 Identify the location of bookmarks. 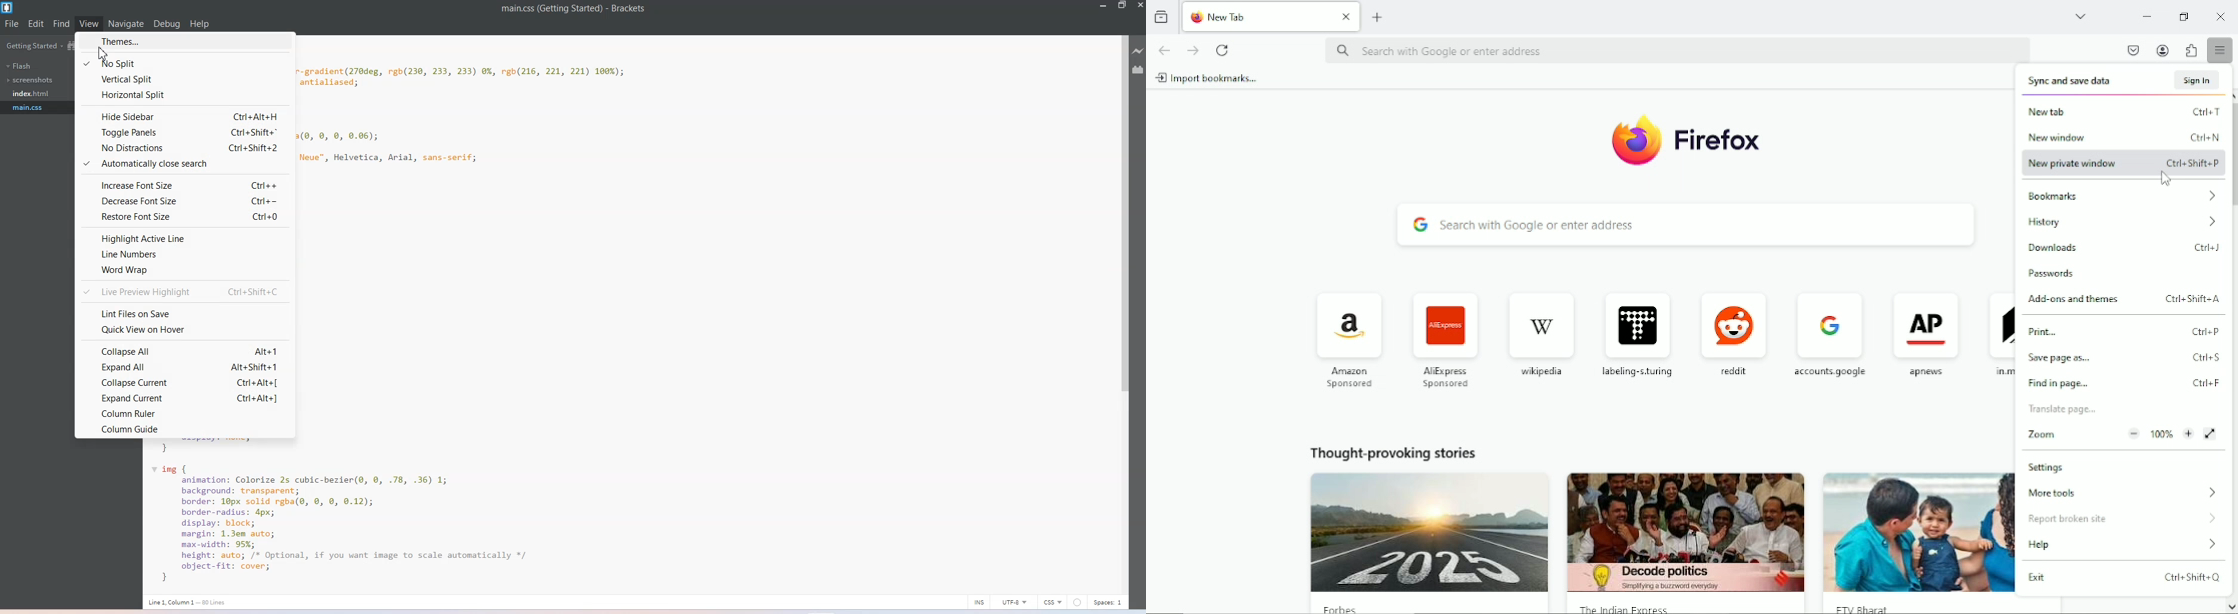
(2121, 197).